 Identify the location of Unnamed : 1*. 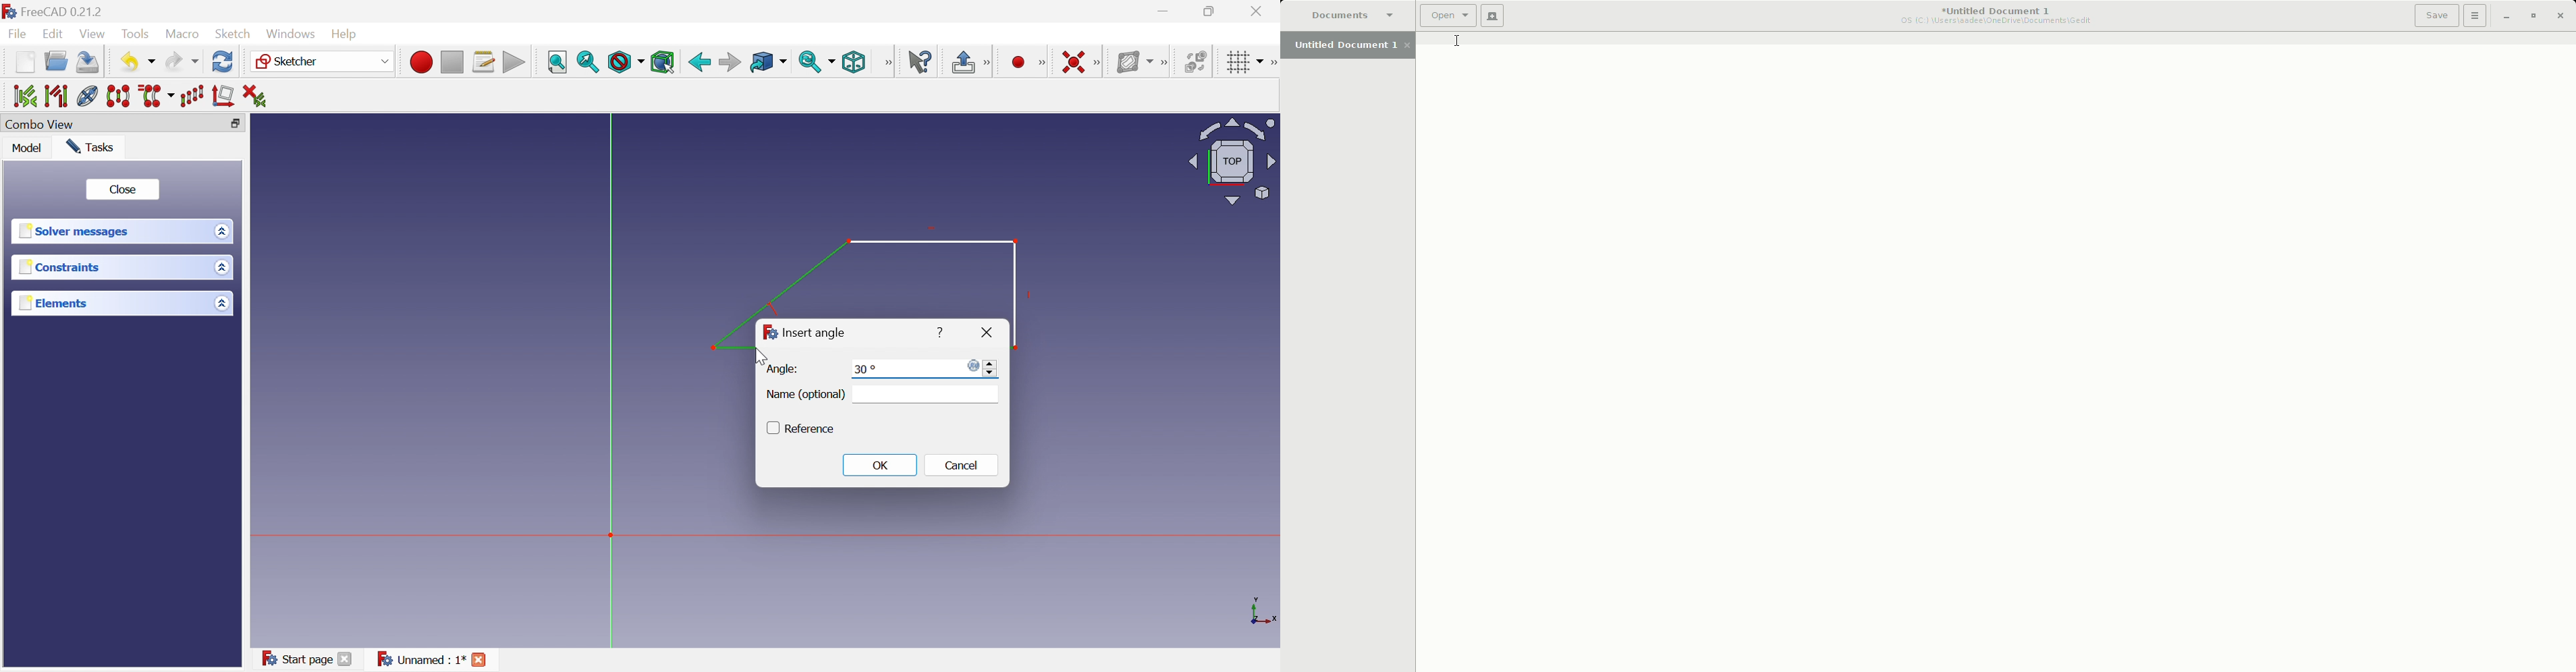
(421, 660).